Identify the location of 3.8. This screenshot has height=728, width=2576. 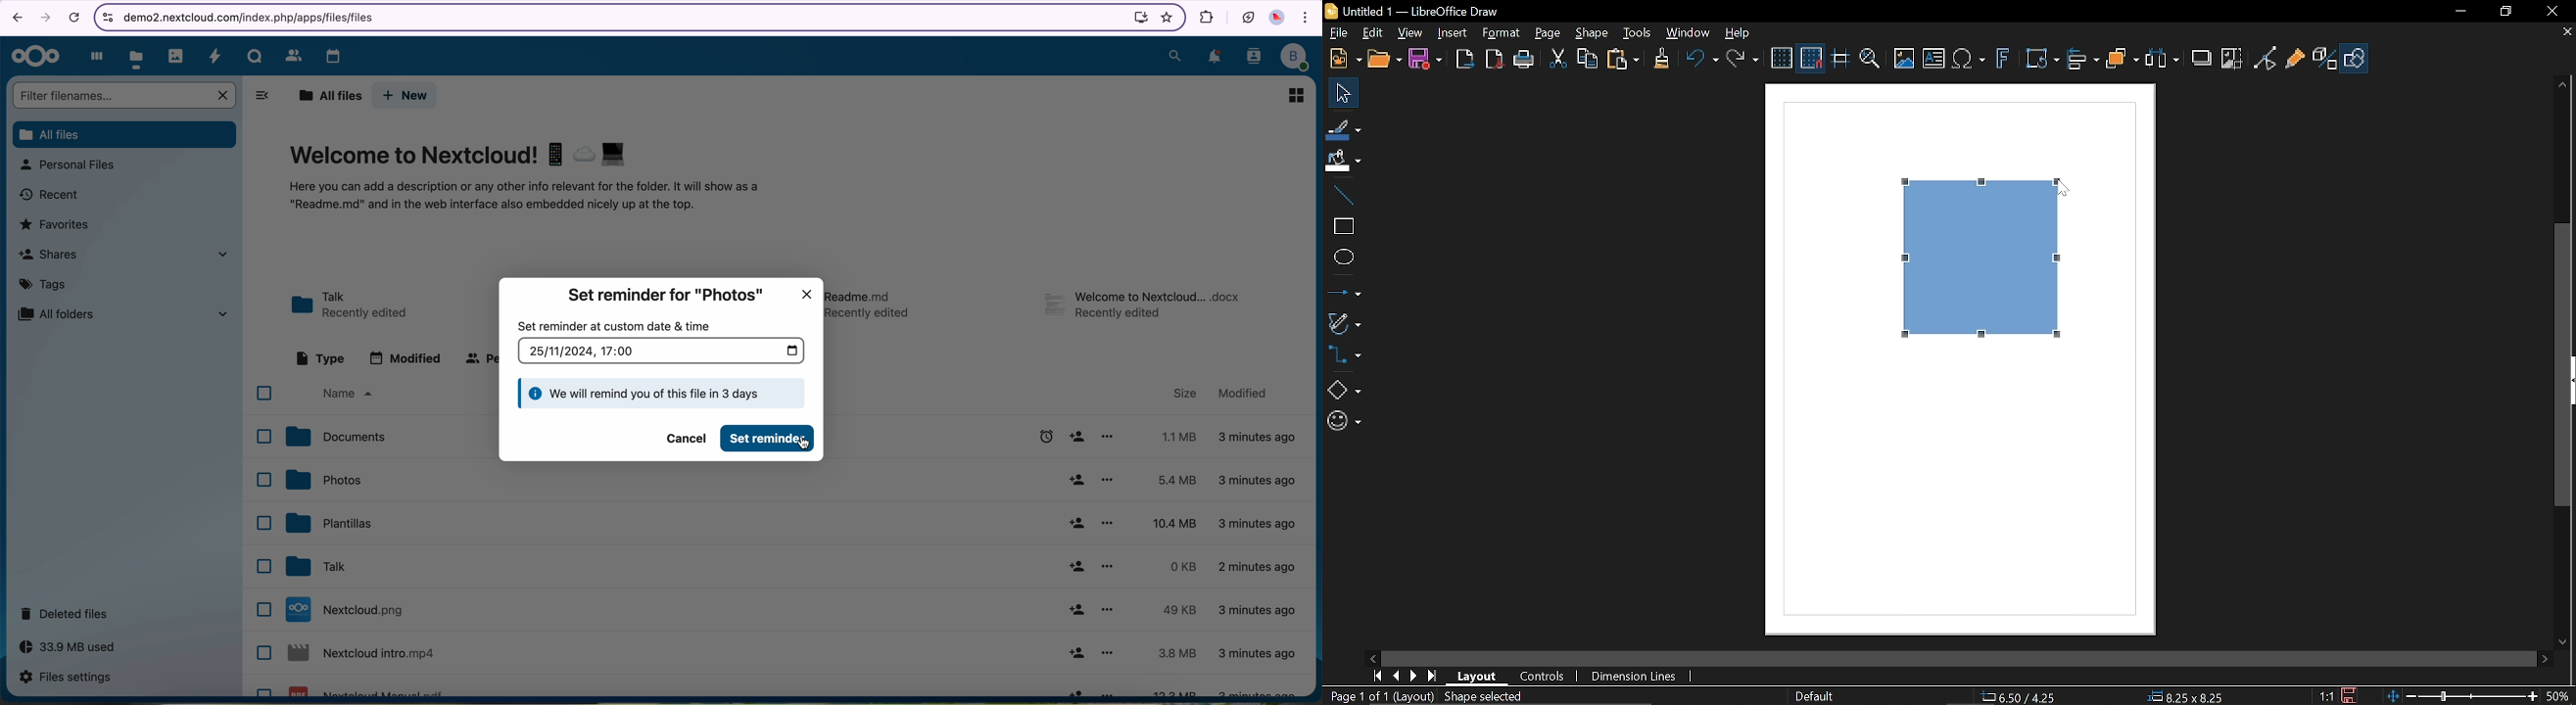
(1177, 653).